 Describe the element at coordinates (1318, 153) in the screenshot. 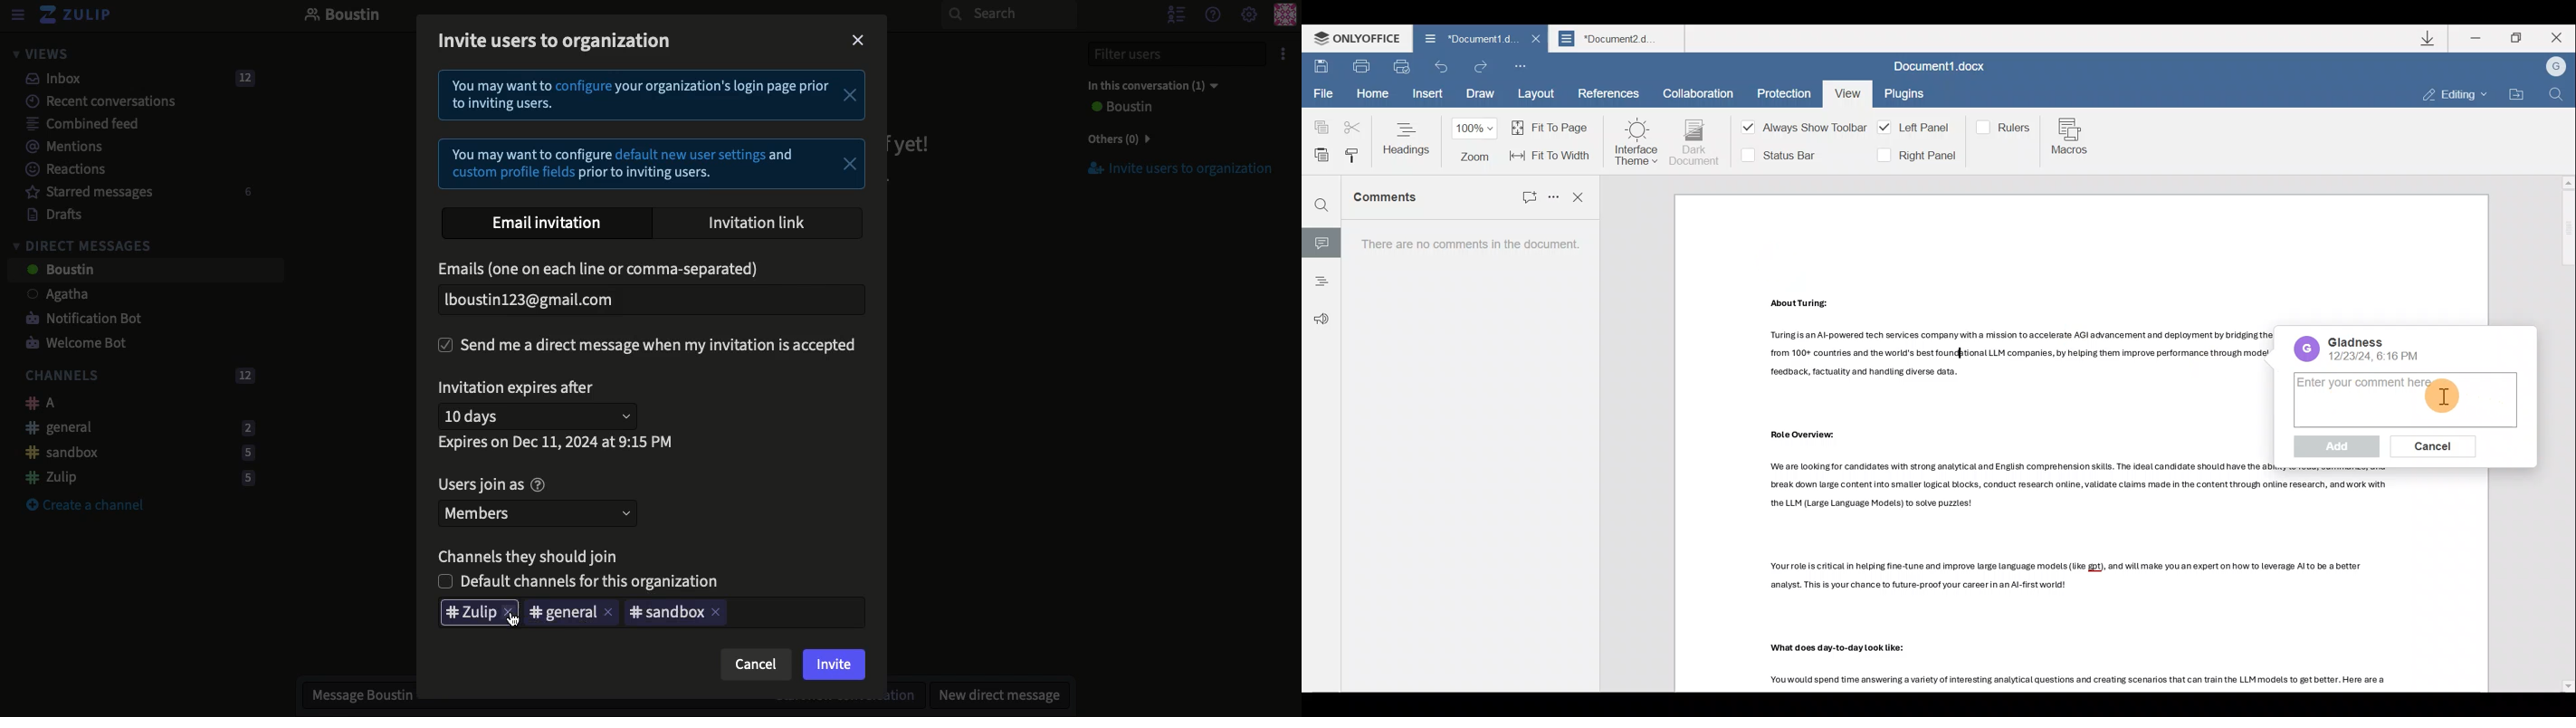

I see `Paste` at that location.